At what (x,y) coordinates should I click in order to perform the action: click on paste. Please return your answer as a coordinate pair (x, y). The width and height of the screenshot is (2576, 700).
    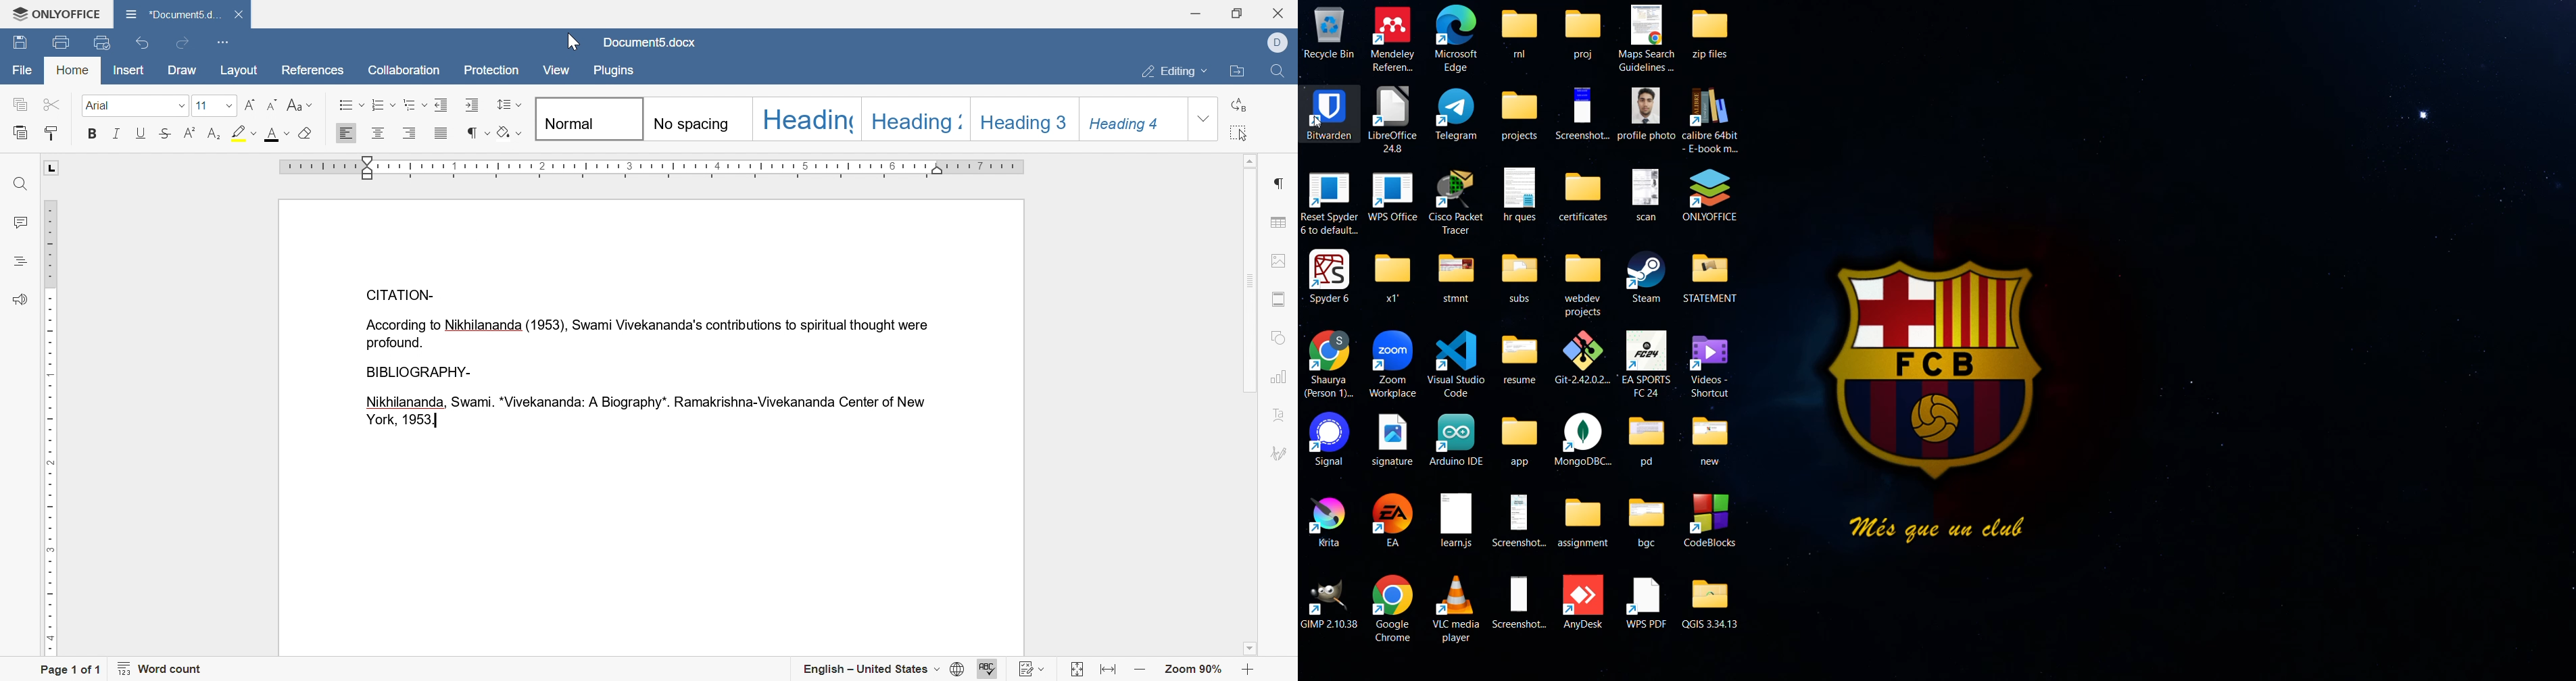
    Looking at the image, I should click on (20, 134).